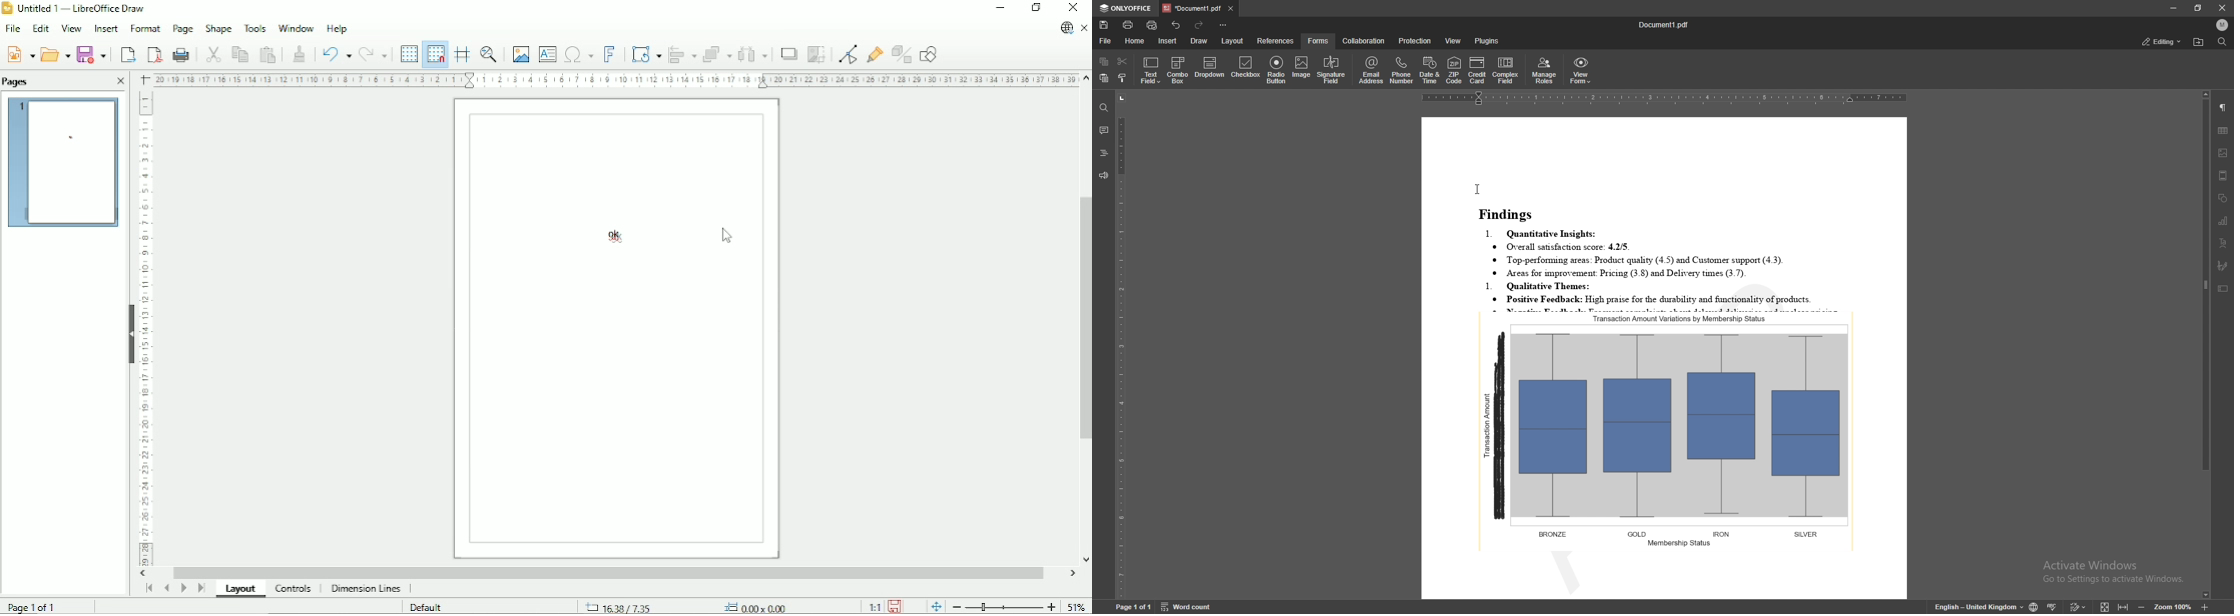  I want to click on Snap to grid, so click(435, 54).